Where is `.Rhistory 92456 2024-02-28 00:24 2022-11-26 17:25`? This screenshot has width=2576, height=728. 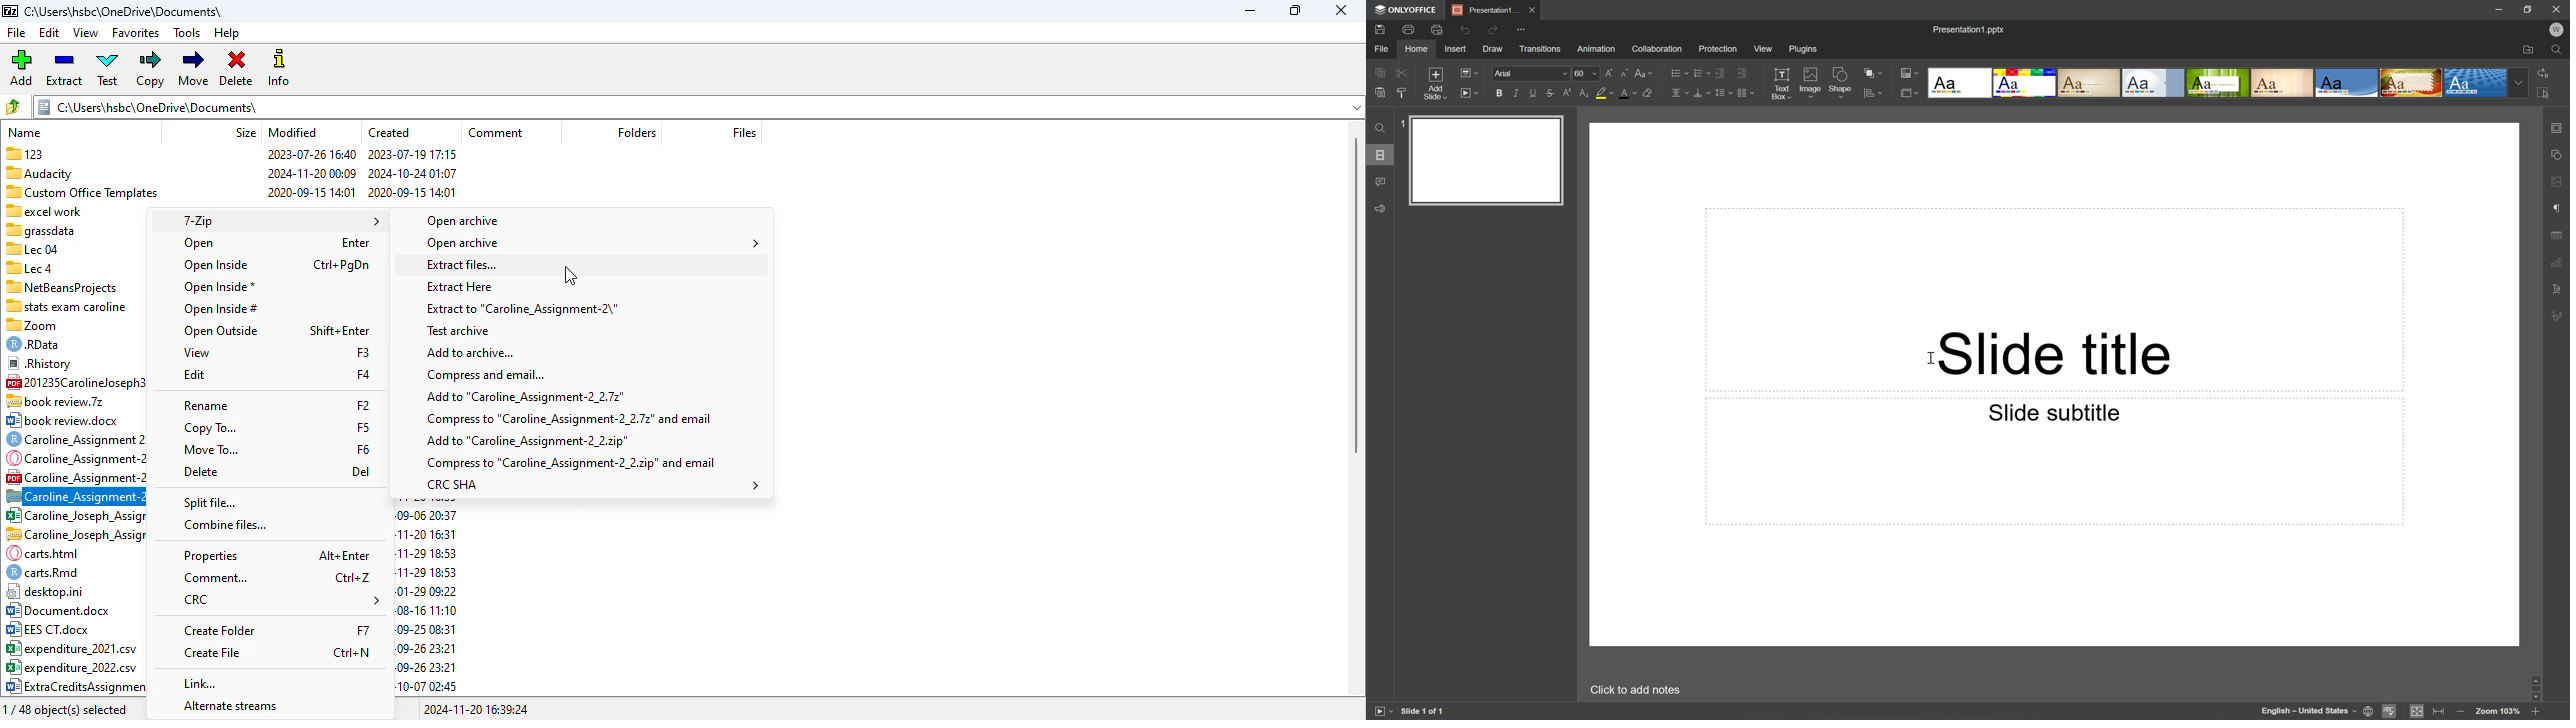 .Rhistory 92456 2024-02-28 00:24 2022-11-26 17:25 is located at coordinates (74, 365).